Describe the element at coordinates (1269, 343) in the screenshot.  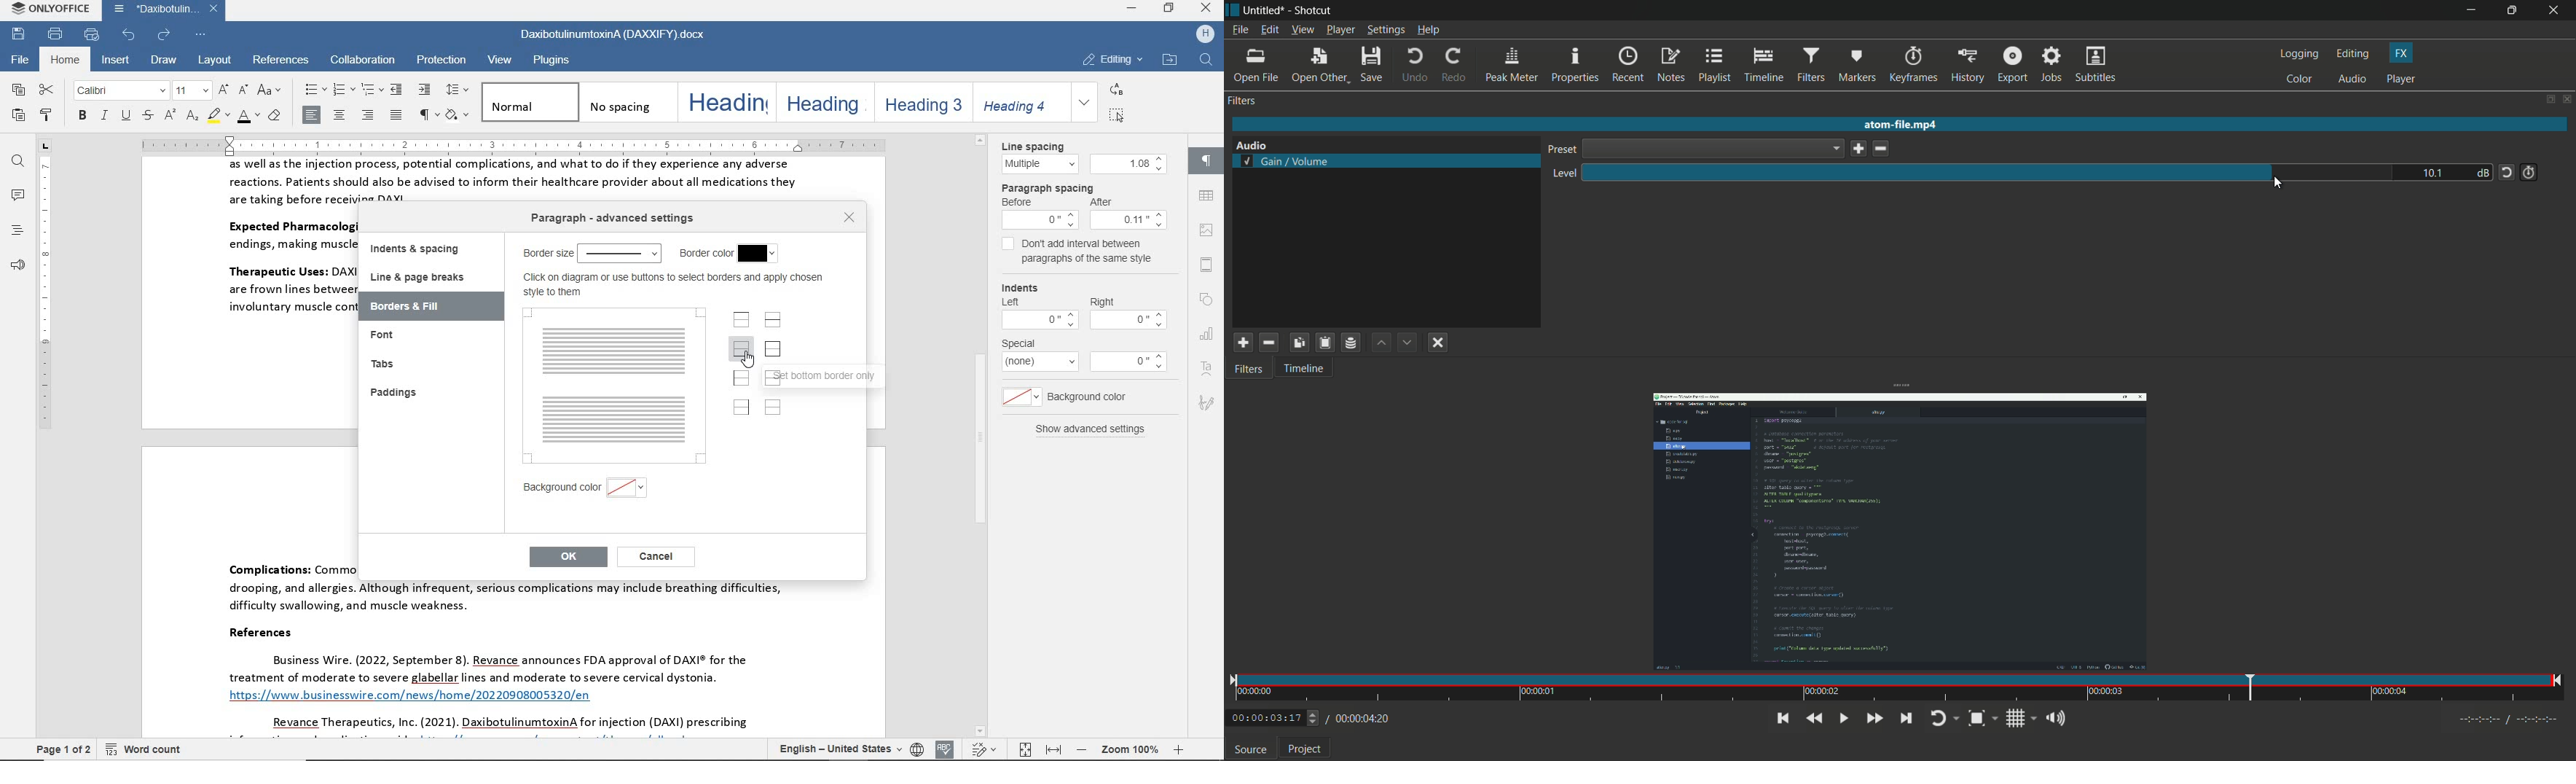
I see `remove selected filter` at that location.